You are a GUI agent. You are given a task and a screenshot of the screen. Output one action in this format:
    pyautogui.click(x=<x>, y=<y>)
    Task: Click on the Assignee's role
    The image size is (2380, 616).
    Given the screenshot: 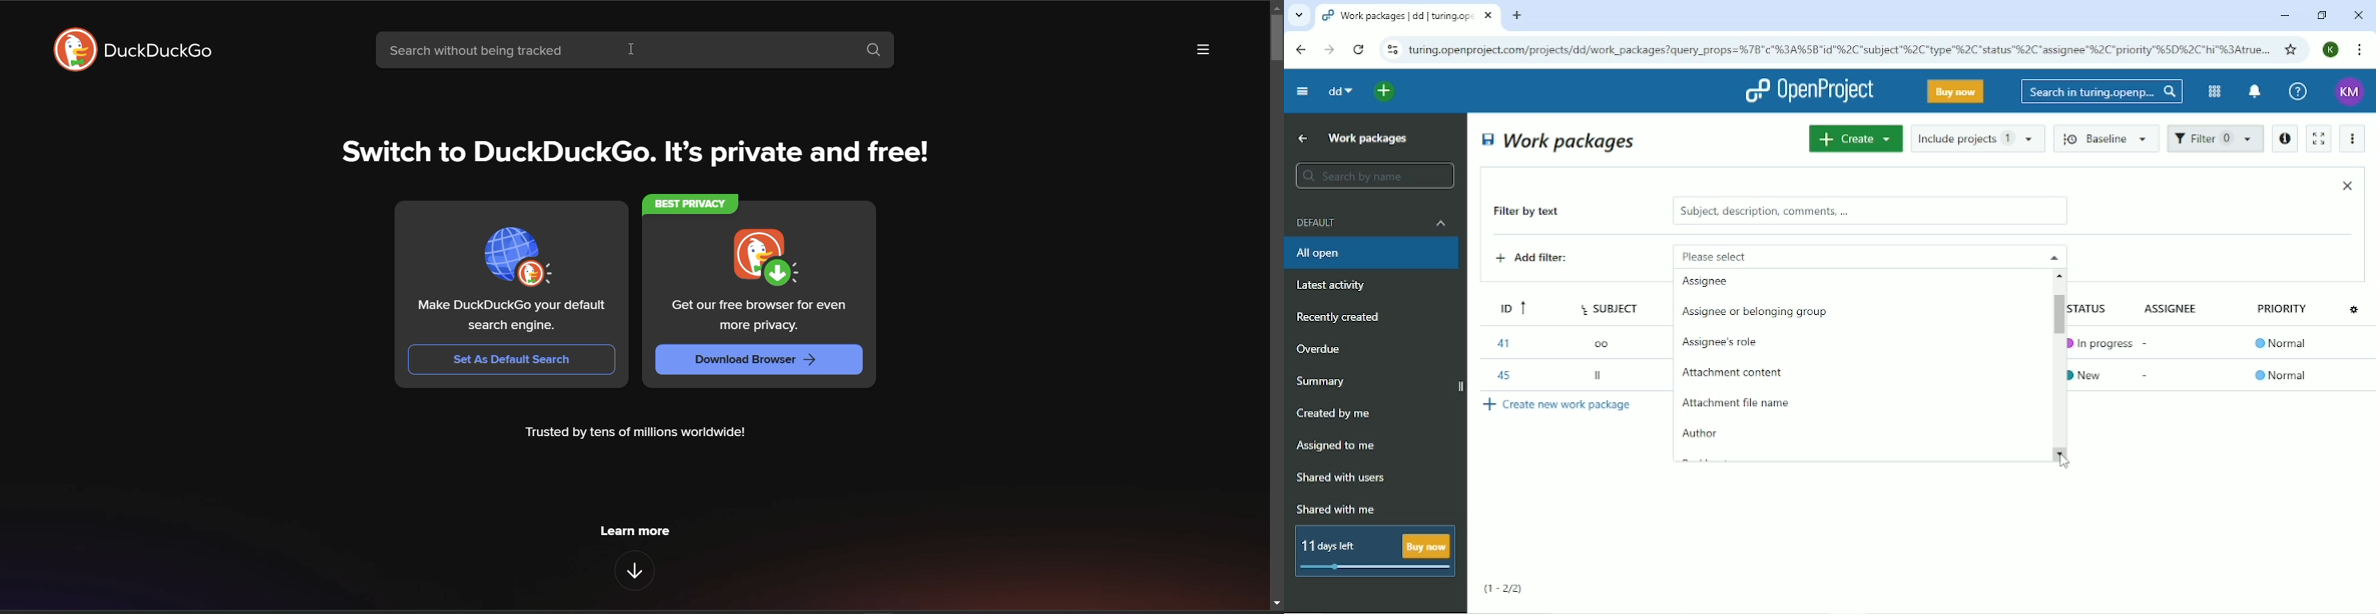 What is the action you would take?
    pyautogui.click(x=1726, y=340)
    